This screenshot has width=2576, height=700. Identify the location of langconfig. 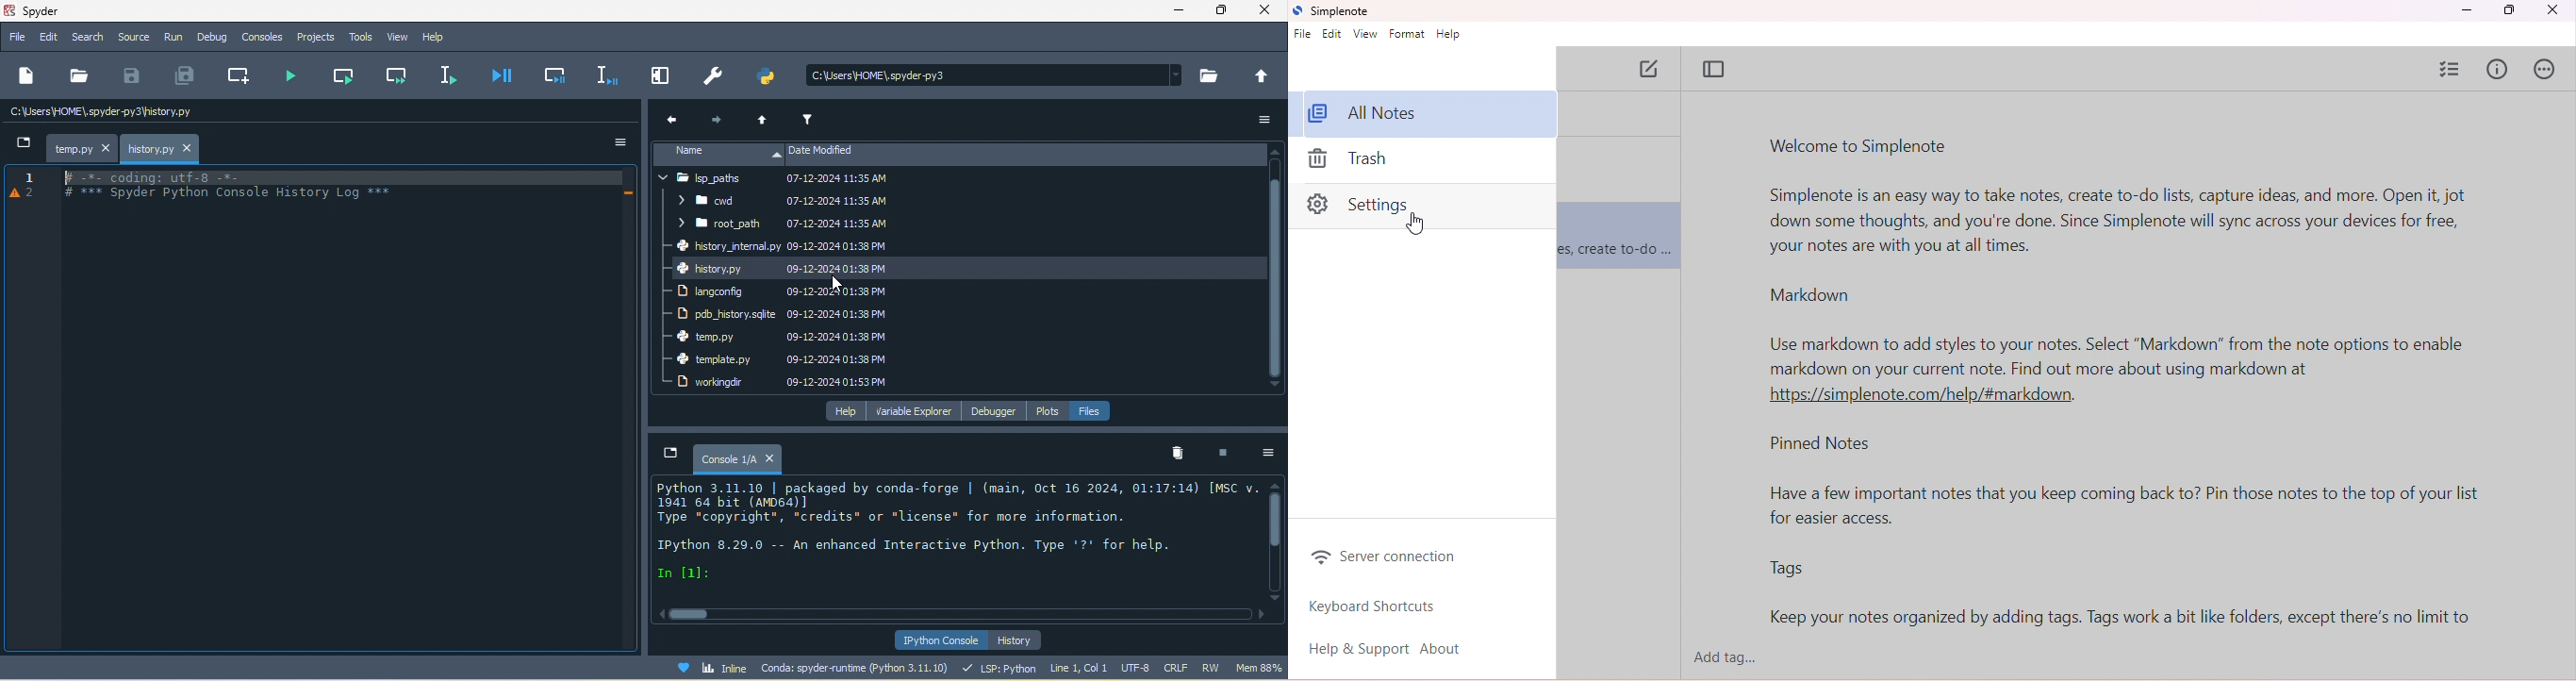
(721, 293).